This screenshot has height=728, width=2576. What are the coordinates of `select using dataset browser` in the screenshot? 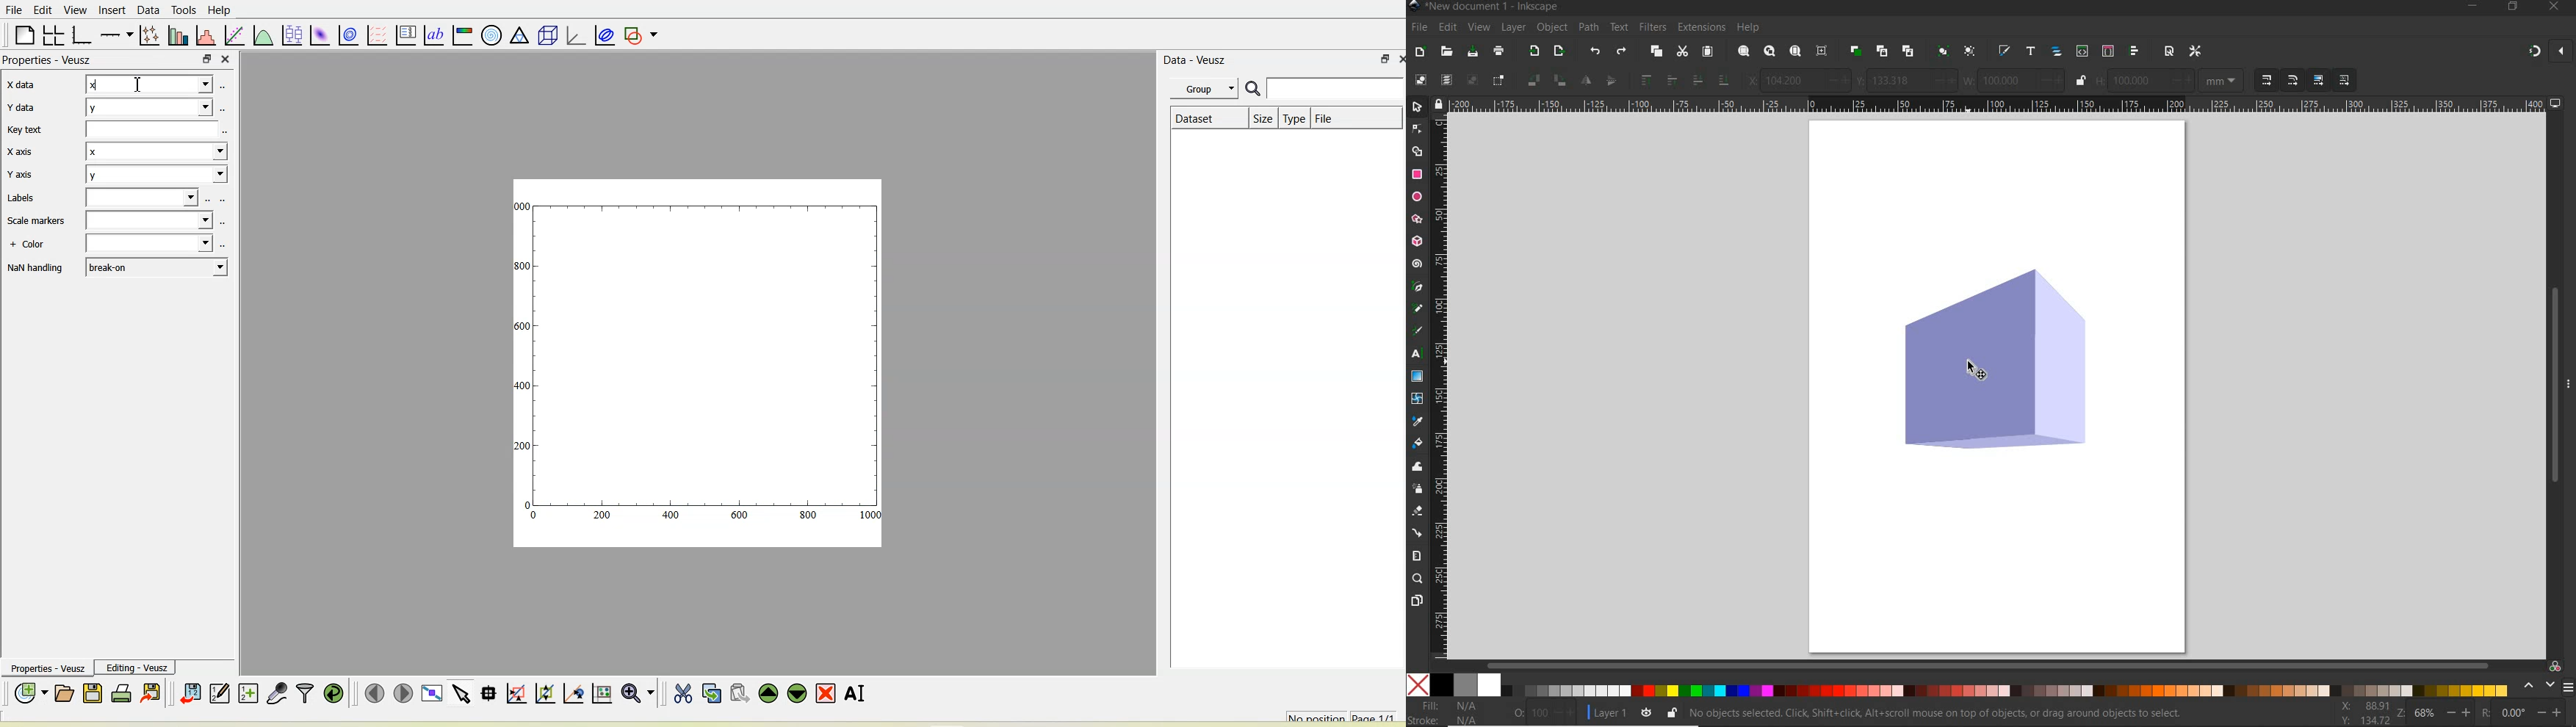 It's located at (223, 84).